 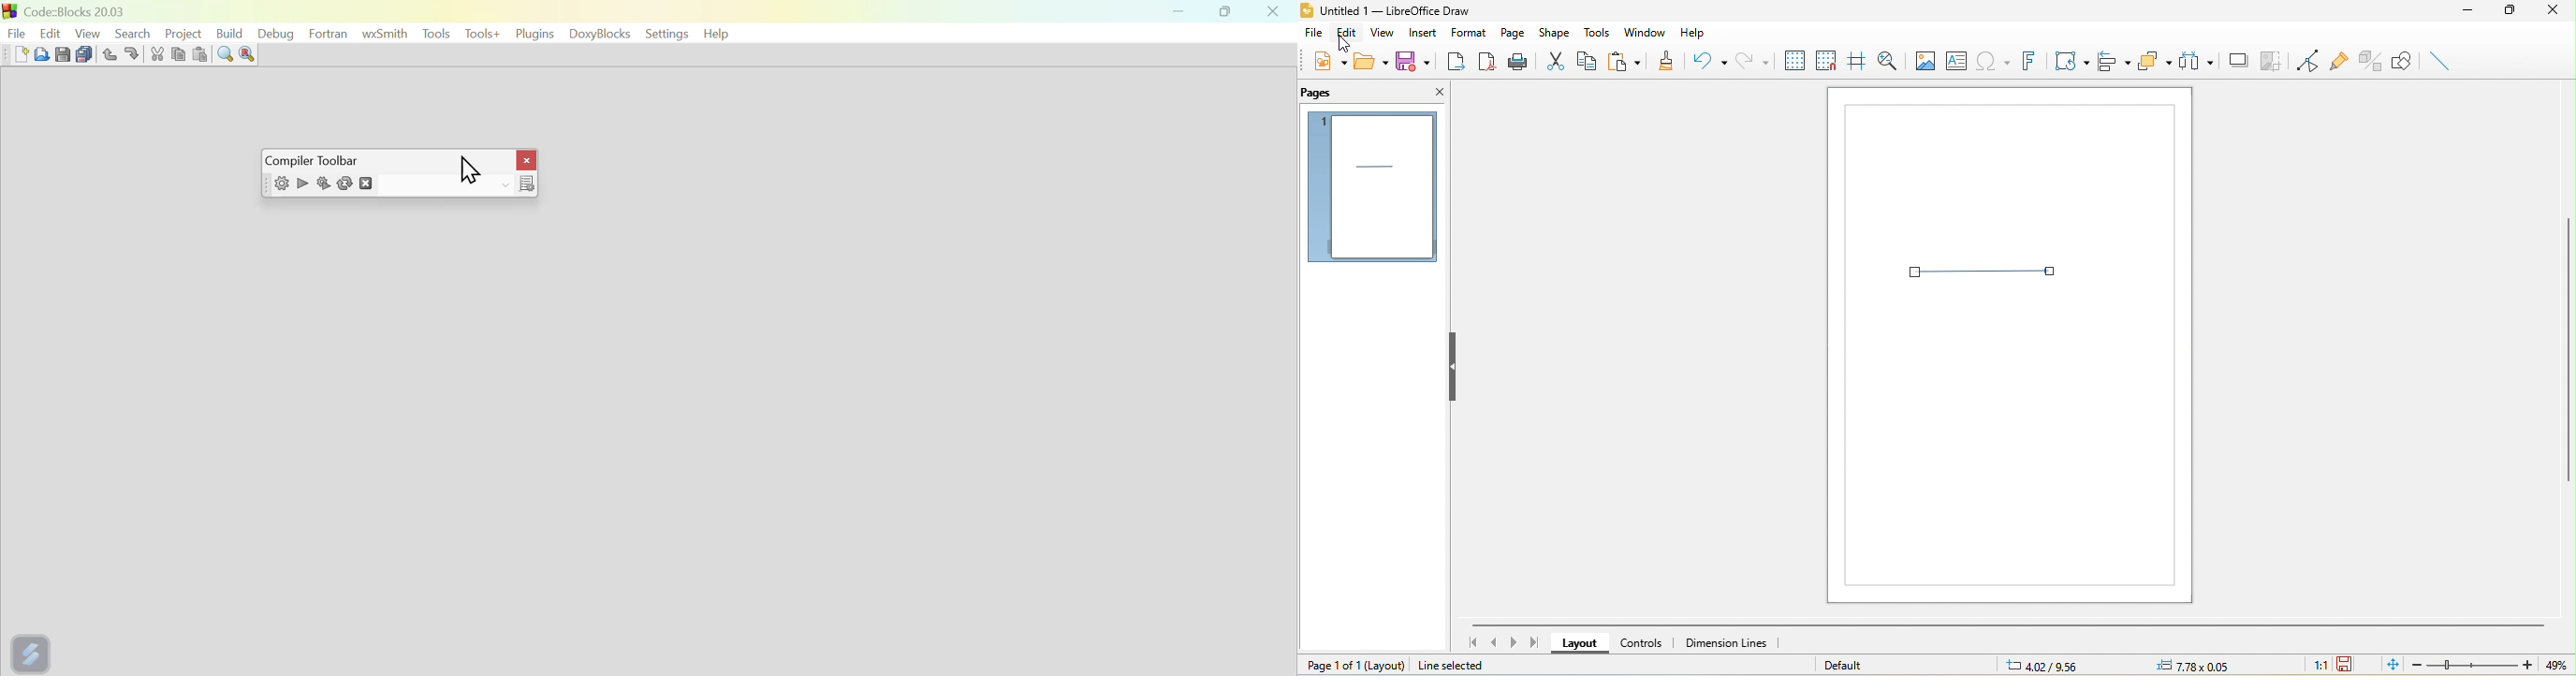 What do you see at coordinates (524, 156) in the screenshot?
I see `Close` at bounding box center [524, 156].